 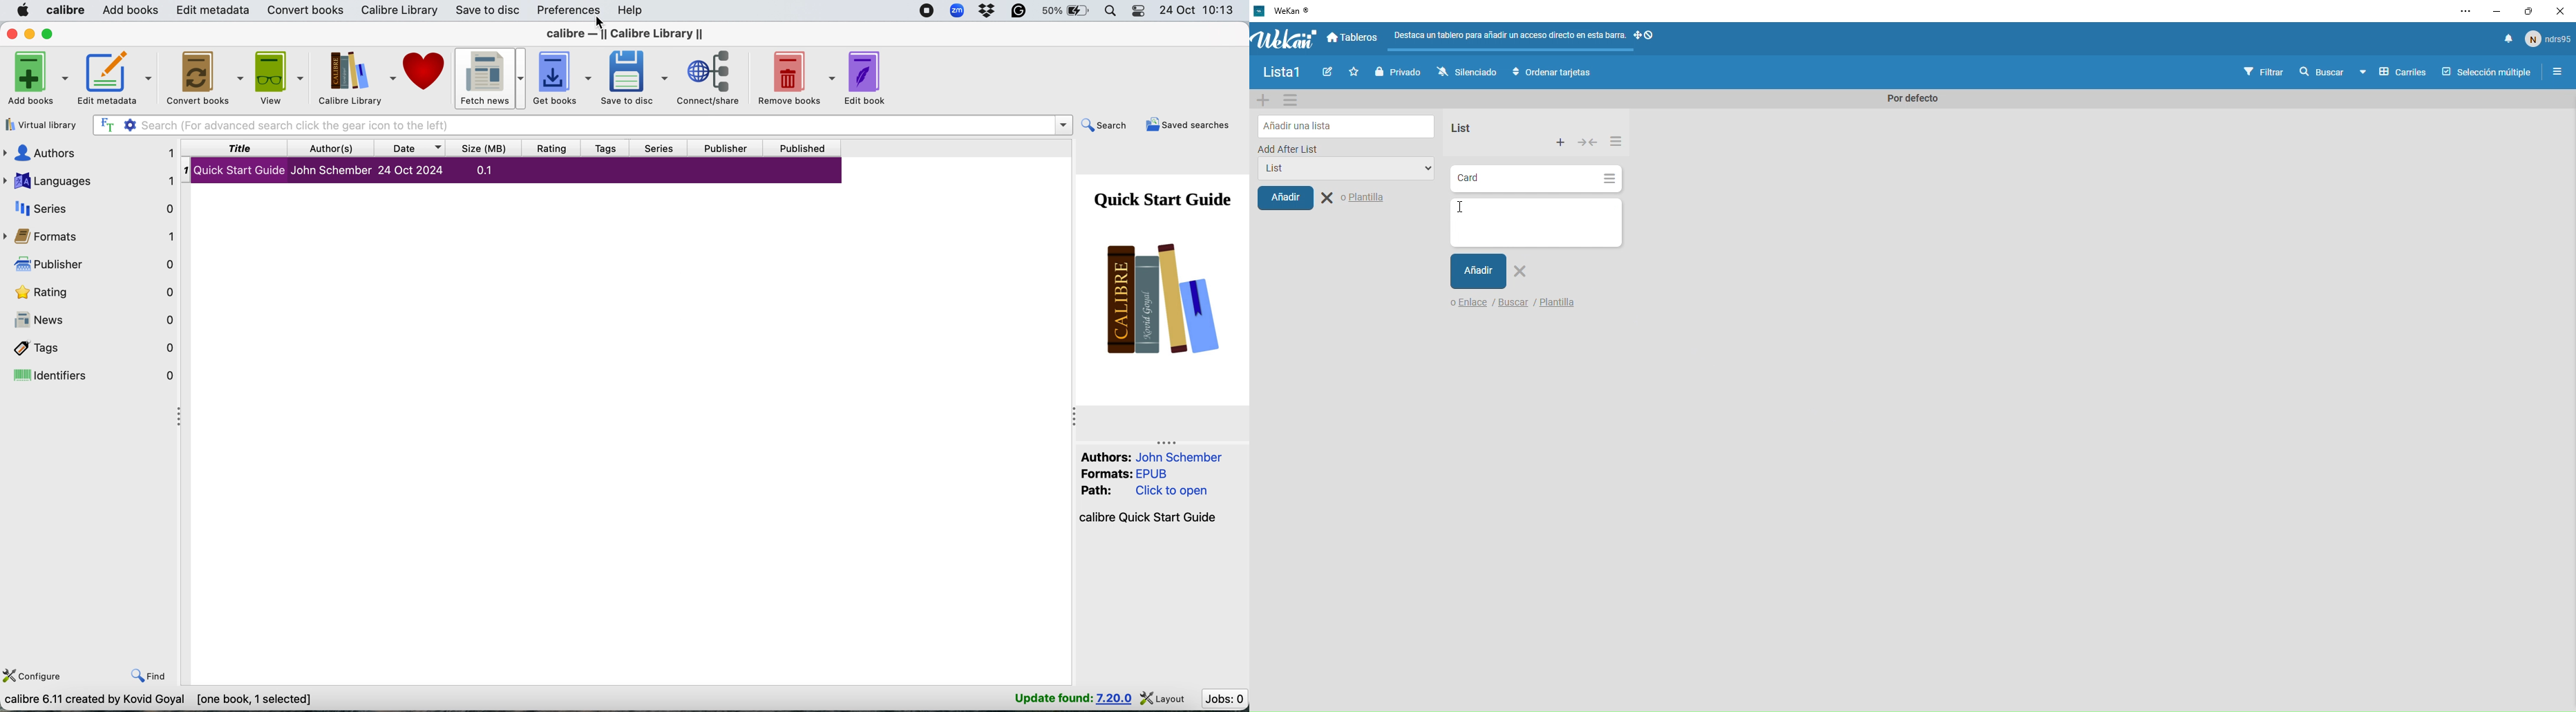 What do you see at coordinates (354, 172) in the screenshot?
I see `gl Quick Start Guide John Schember 24 Oct 2024 0.1` at bounding box center [354, 172].